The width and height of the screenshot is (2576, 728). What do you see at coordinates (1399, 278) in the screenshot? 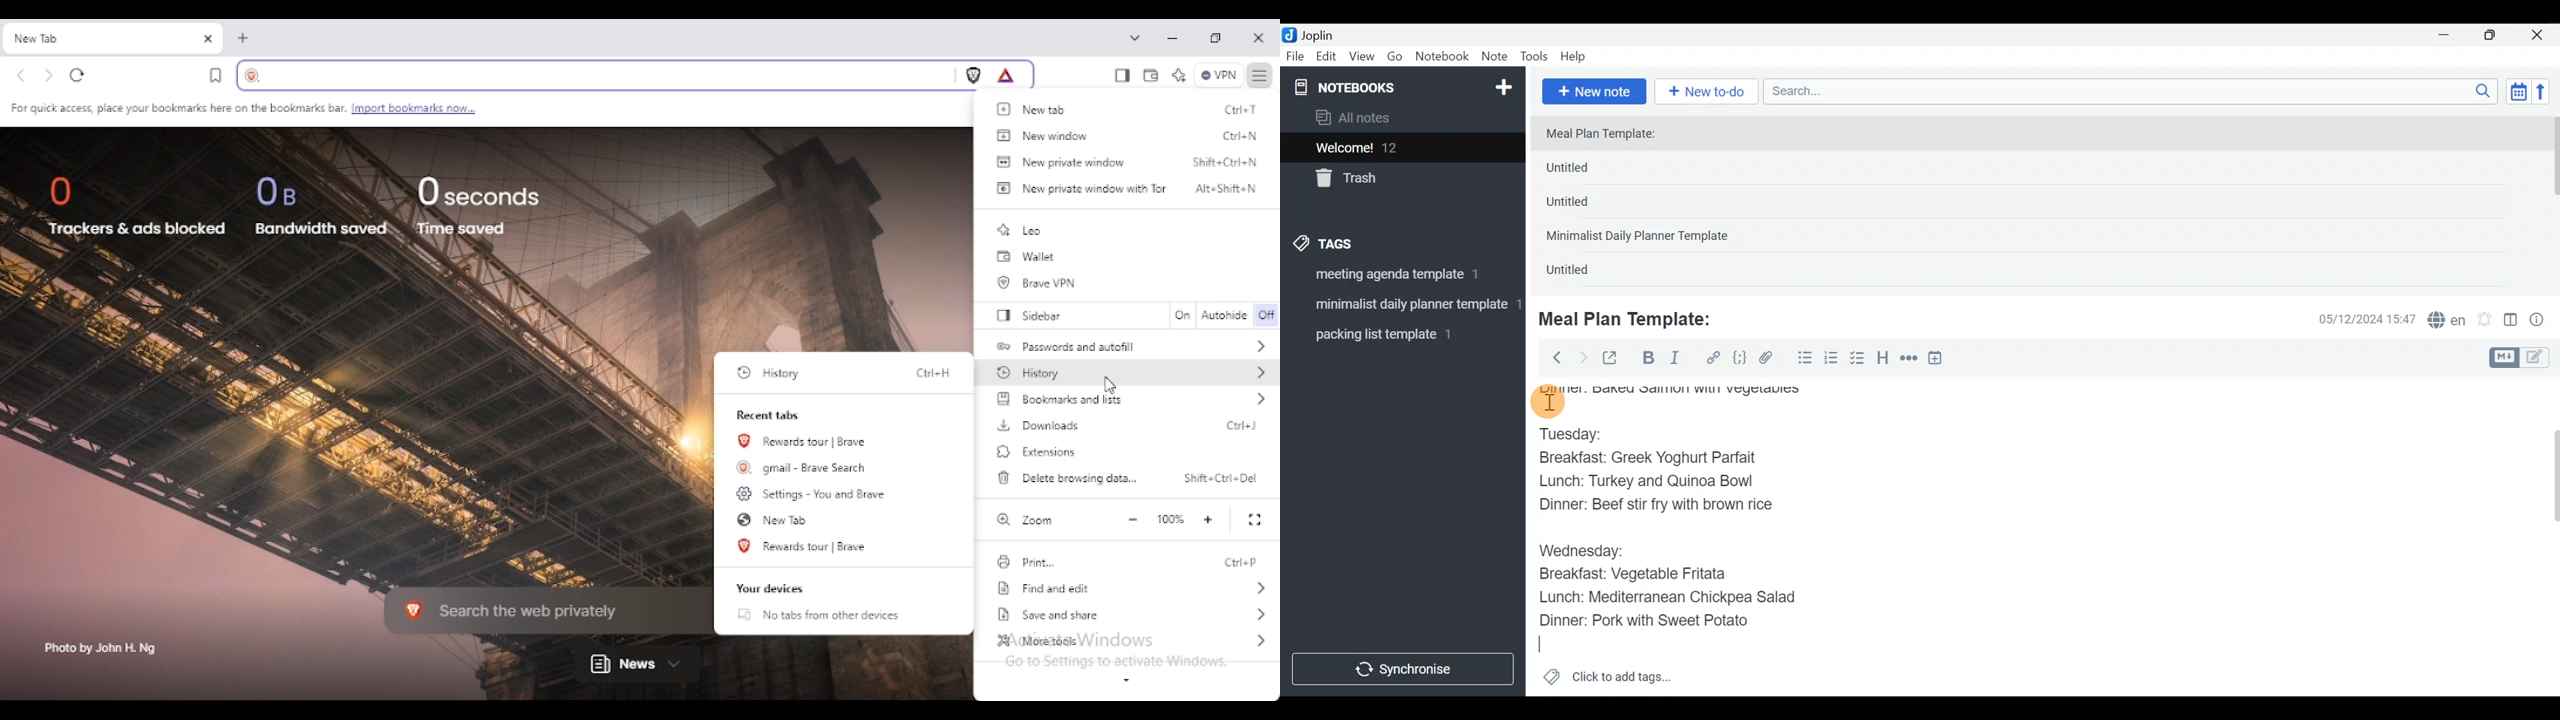
I see `Tag 1` at bounding box center [1399, 278].